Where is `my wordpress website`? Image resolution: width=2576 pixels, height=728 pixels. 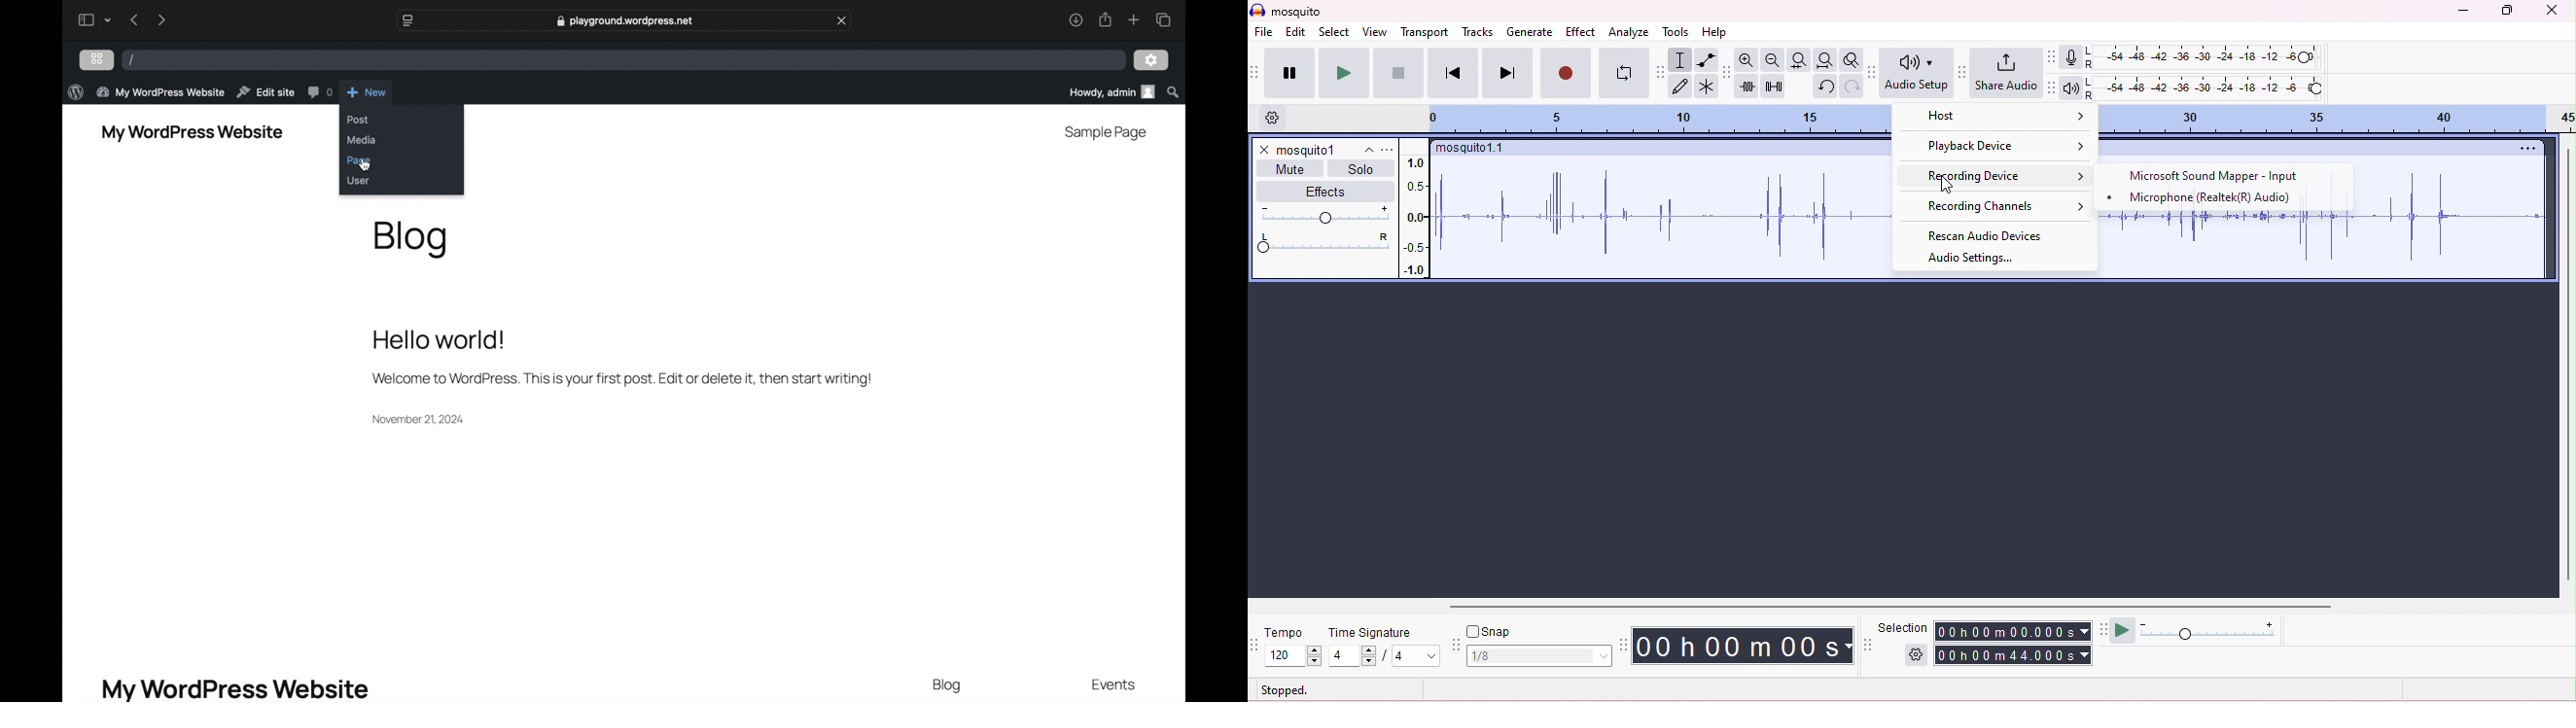
my wordpress website is located at coordinates (160, 92).